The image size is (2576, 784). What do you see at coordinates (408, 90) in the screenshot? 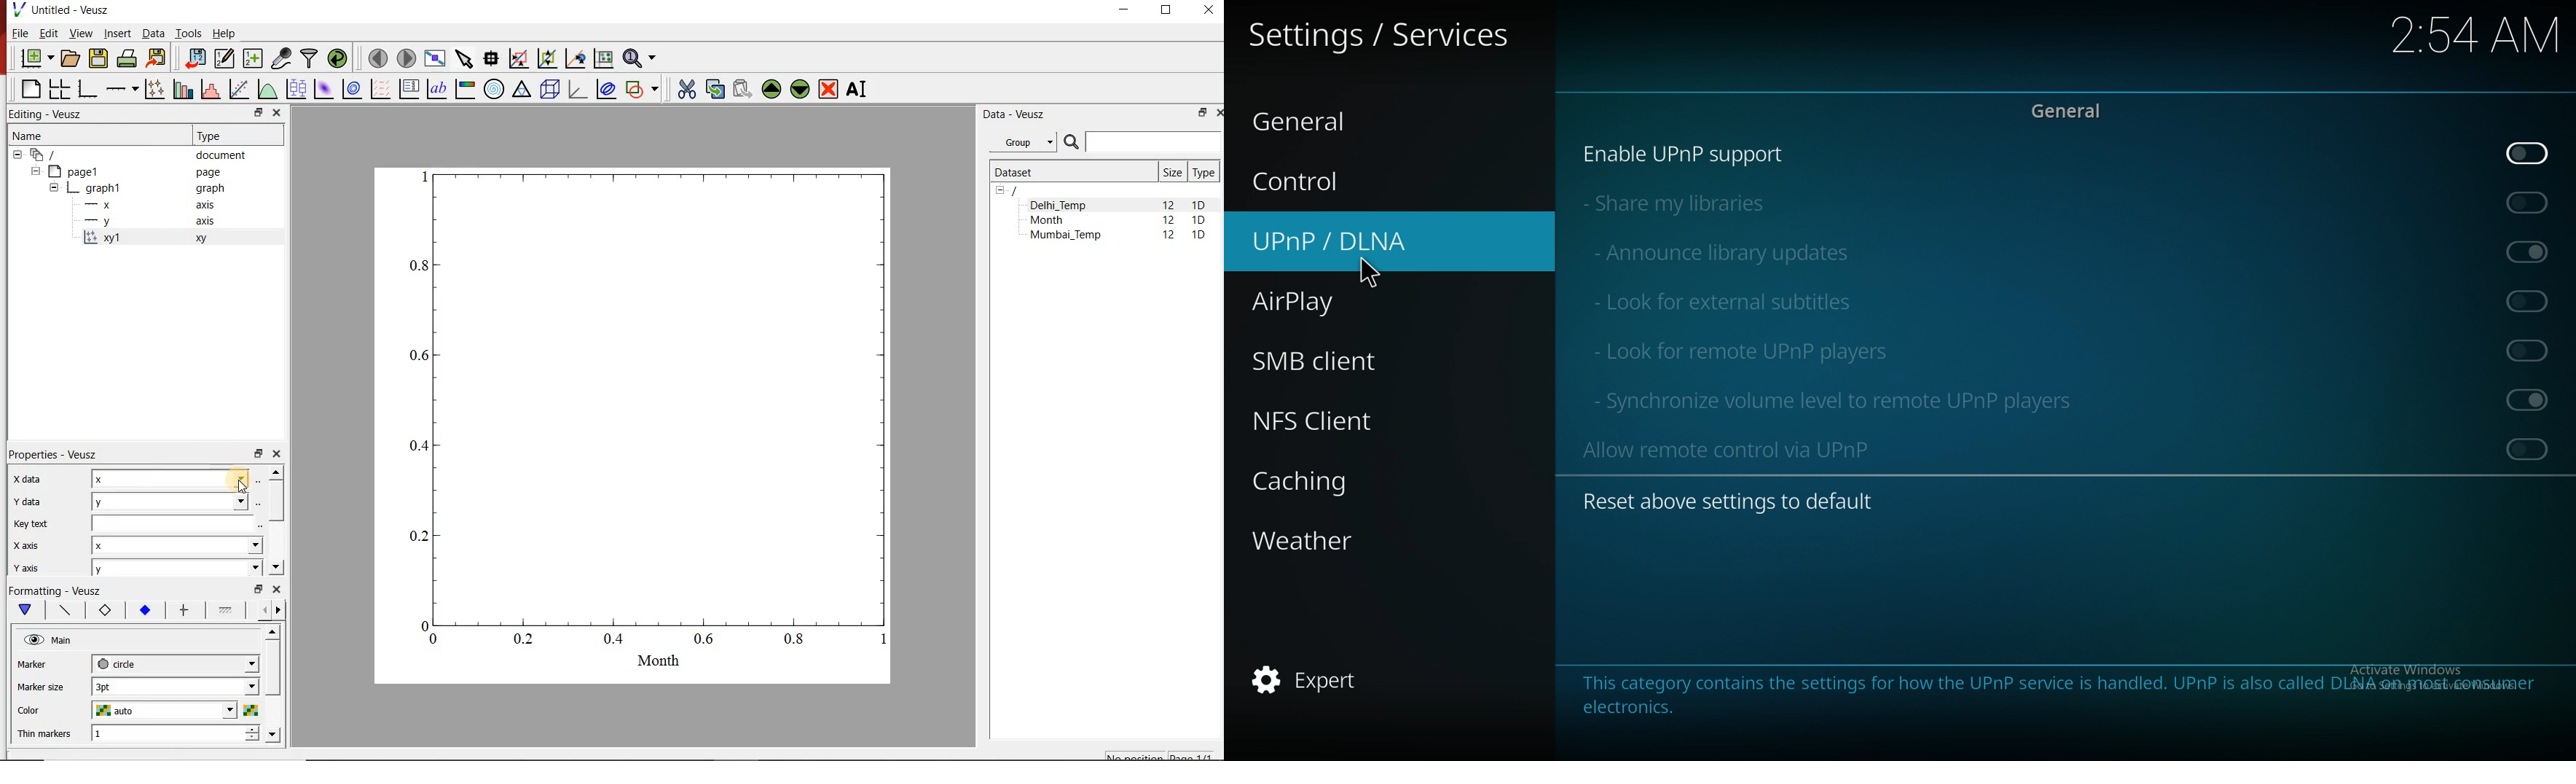
I see `plot key` at bounding box center [408, 90].